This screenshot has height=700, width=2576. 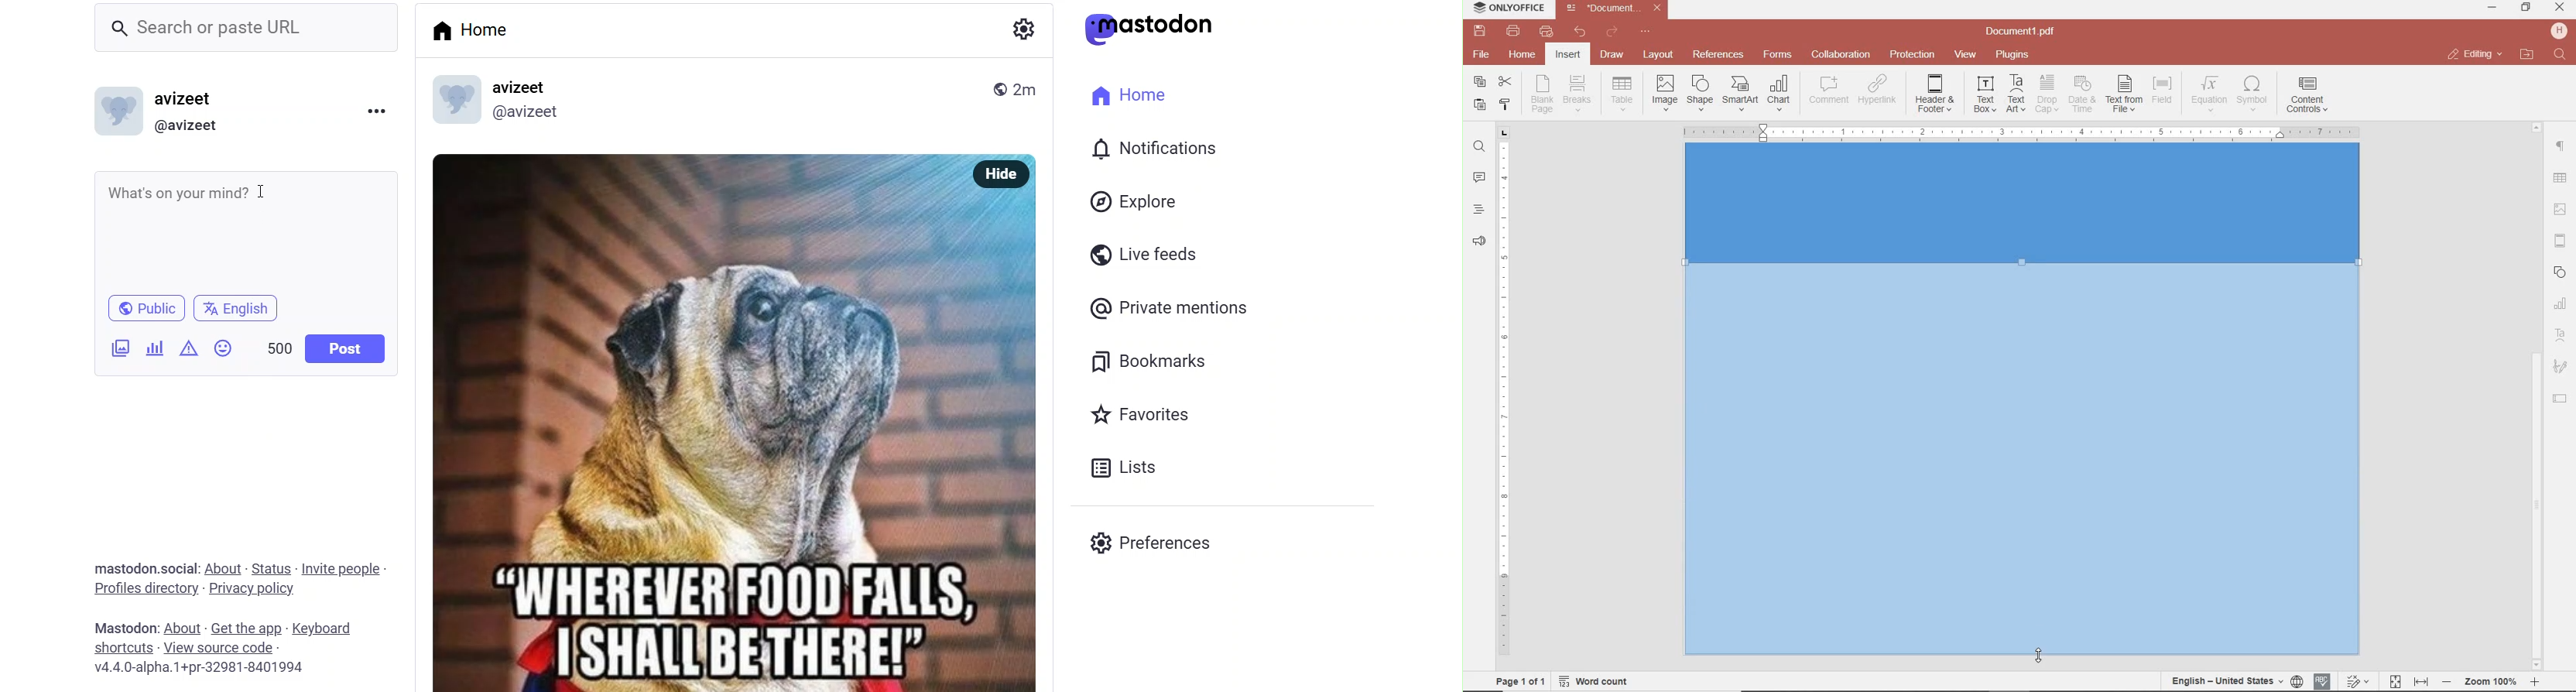 What do you see at coordinates (180, 568) in the screenshot?
I see `social` at bounding box center [180, 568].